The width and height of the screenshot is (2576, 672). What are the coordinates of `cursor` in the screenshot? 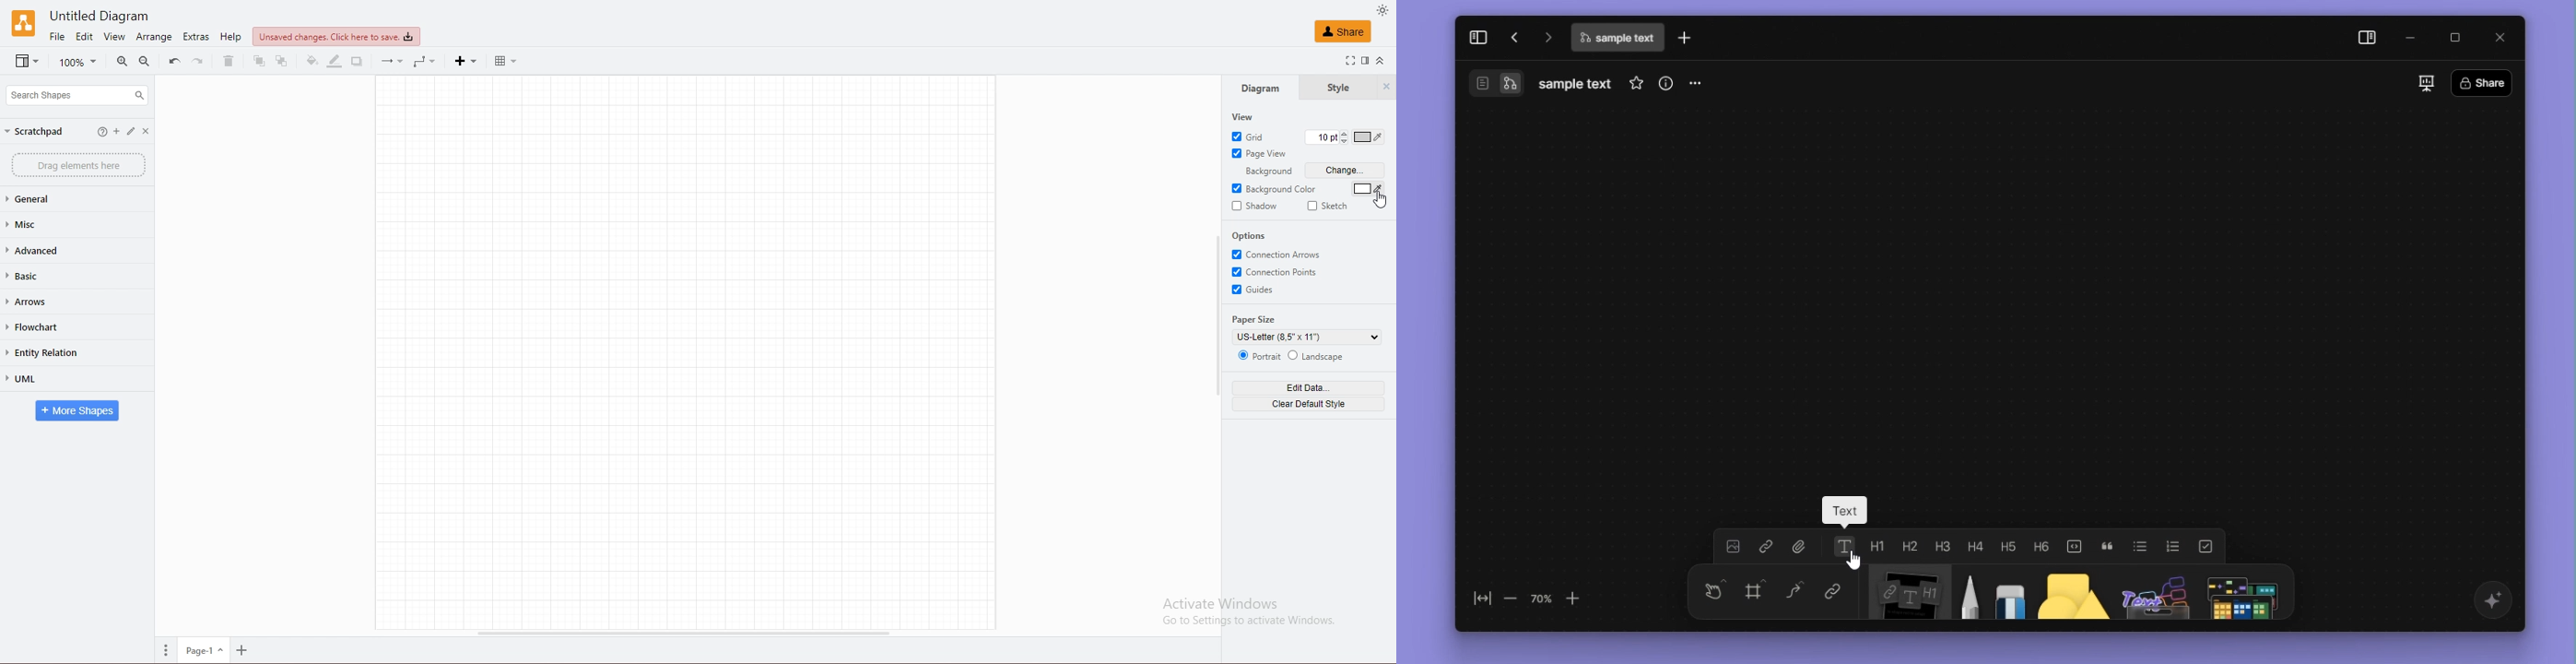 It's located at (1380, 199).